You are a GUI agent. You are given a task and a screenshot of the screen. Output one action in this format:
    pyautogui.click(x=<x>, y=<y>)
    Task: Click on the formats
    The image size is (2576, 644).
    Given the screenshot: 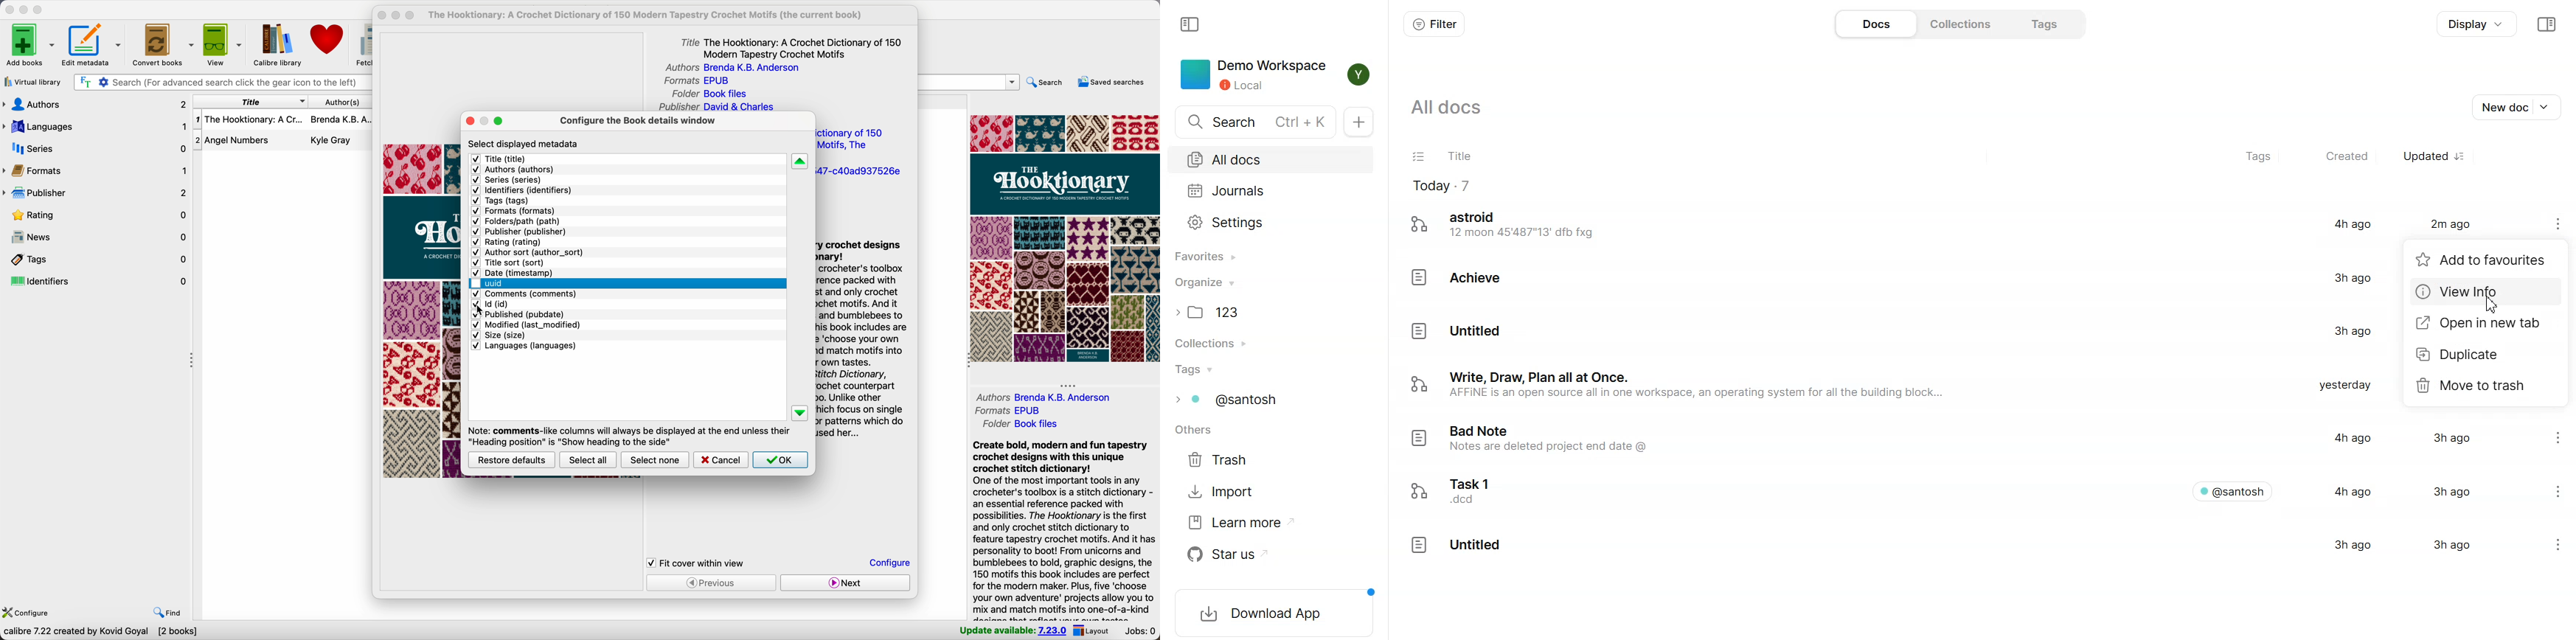 What is the action you would take?
    pyautogui.click(x=514, y=210)
    